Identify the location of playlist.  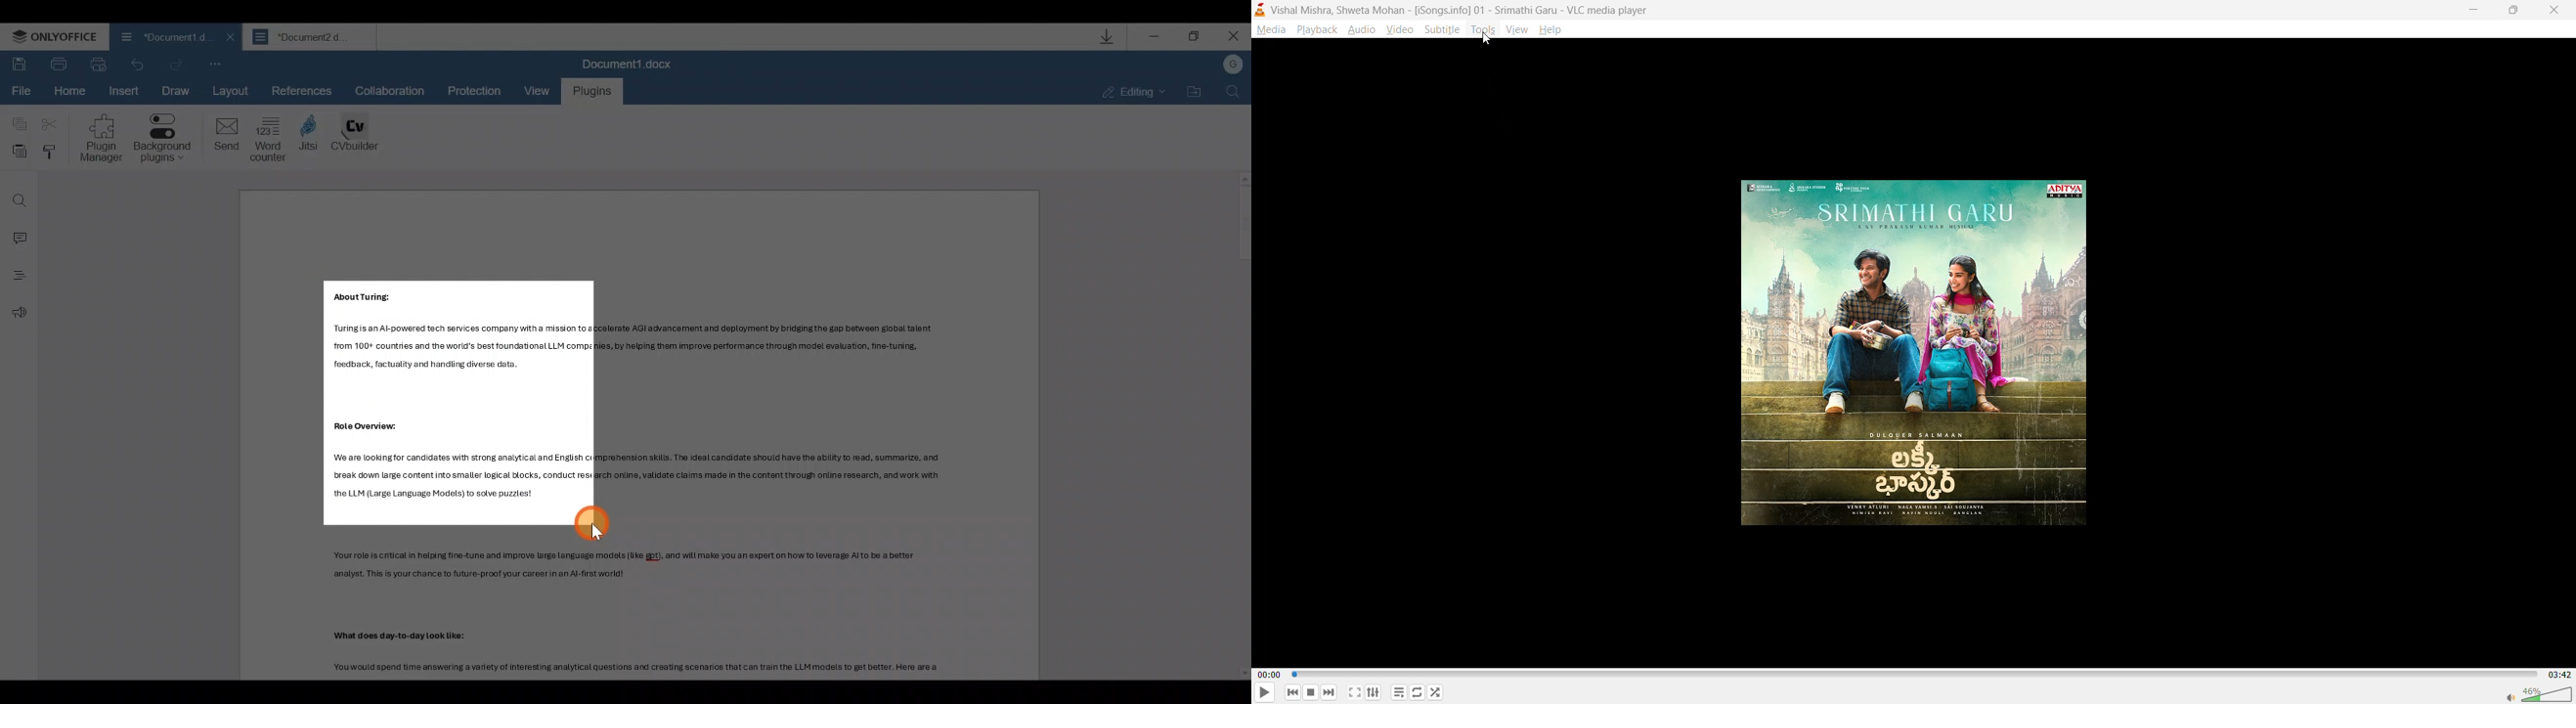
(1401, 693).